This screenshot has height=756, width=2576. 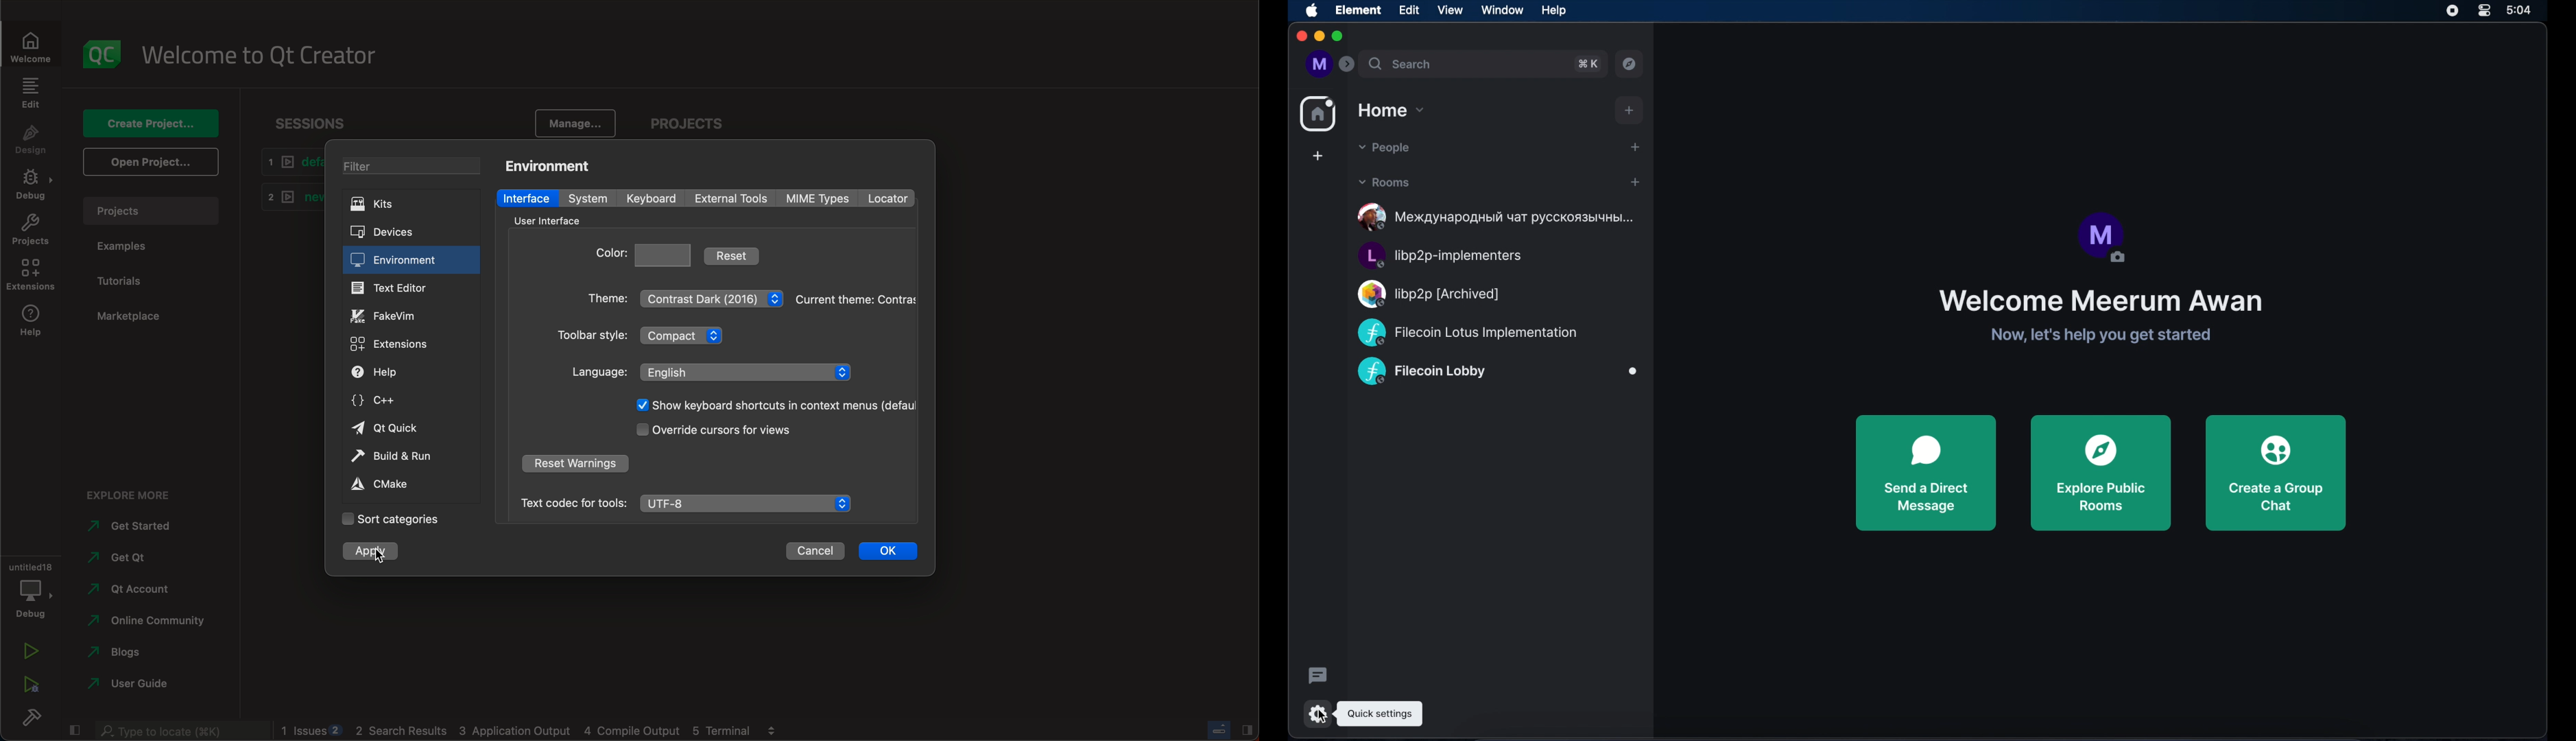 I want to click on , so click(x=178, y=731).